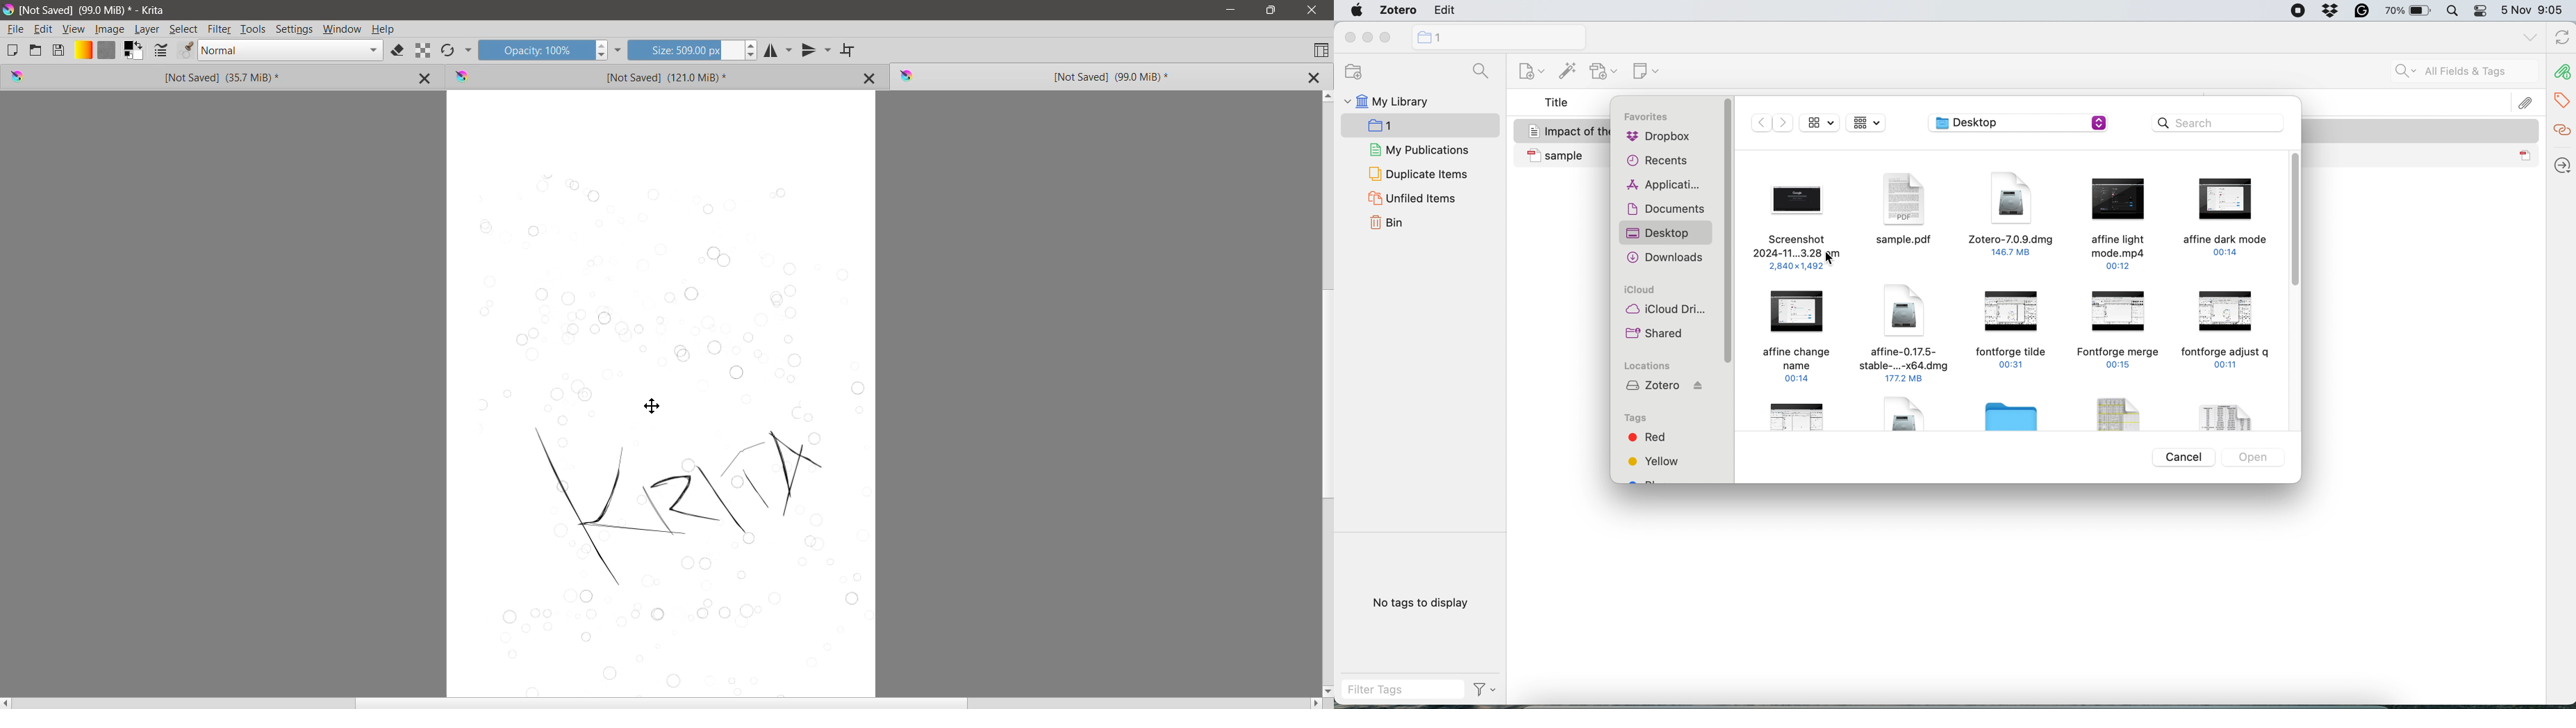 This screenshot has width=2576, height=728. Describe the element at coordinates (96, 10) in the screenshot. I see `Fie Title, Size - Application Name` at that location.